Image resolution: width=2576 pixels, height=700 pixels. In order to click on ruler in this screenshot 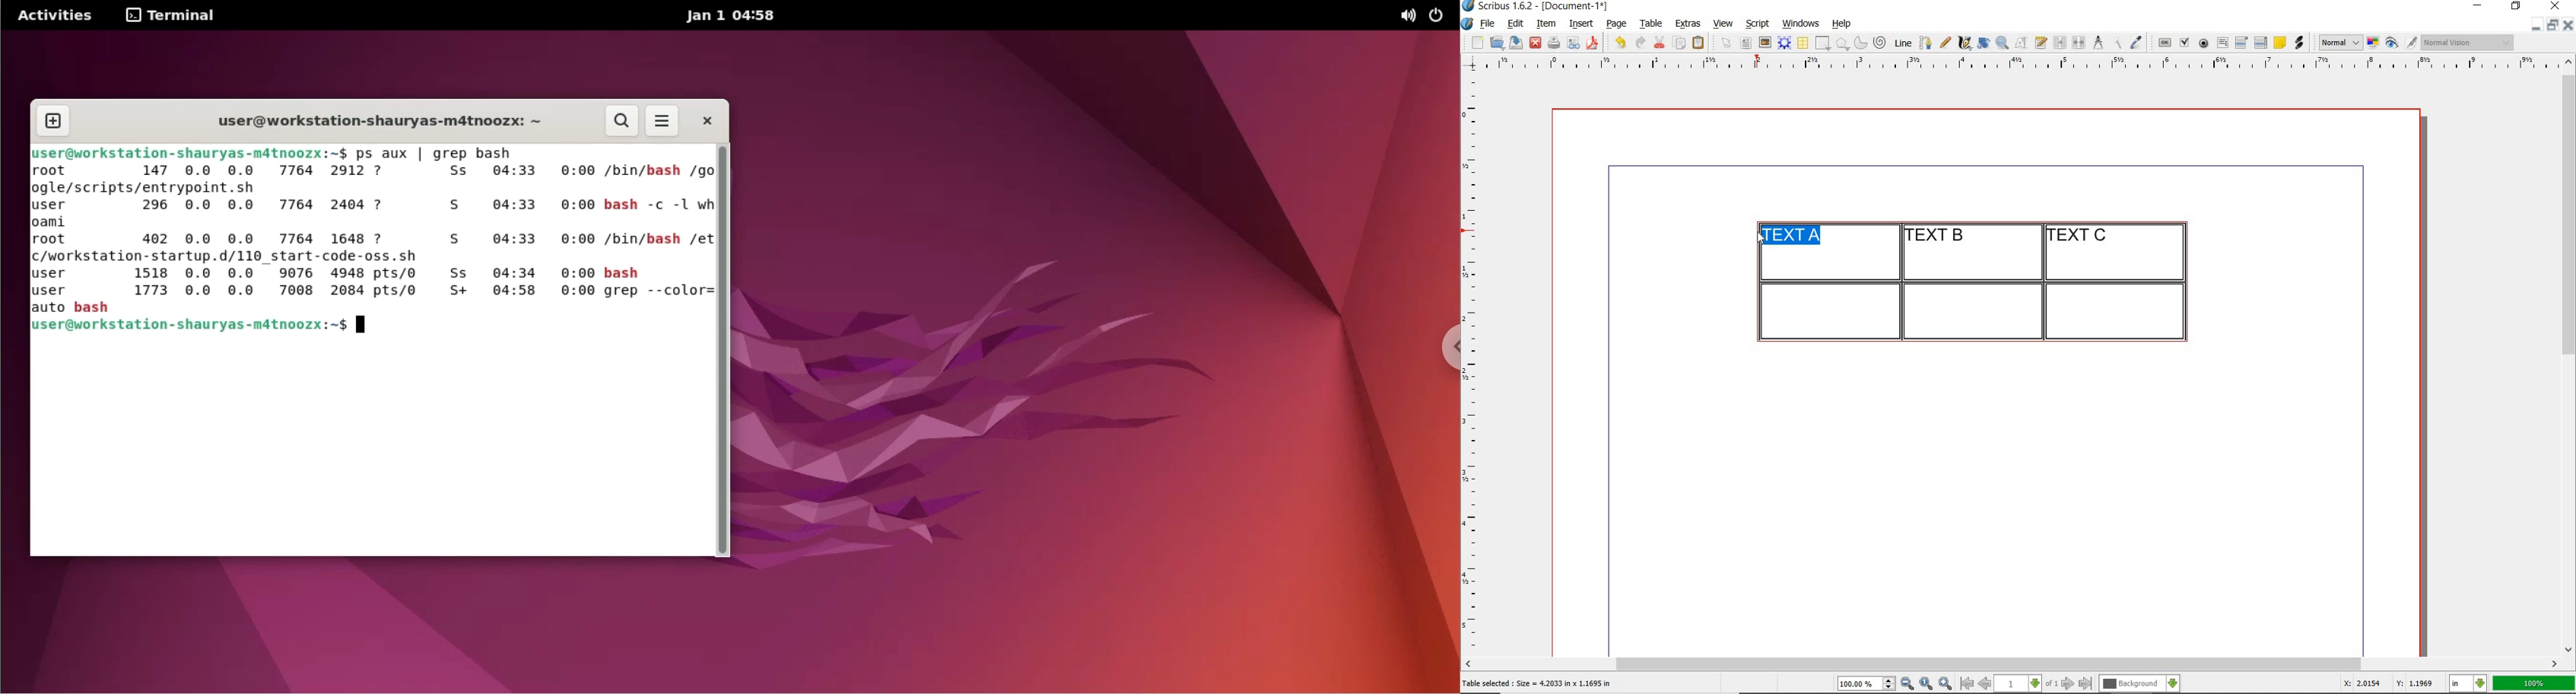, I will do `click(2027, 64)`.